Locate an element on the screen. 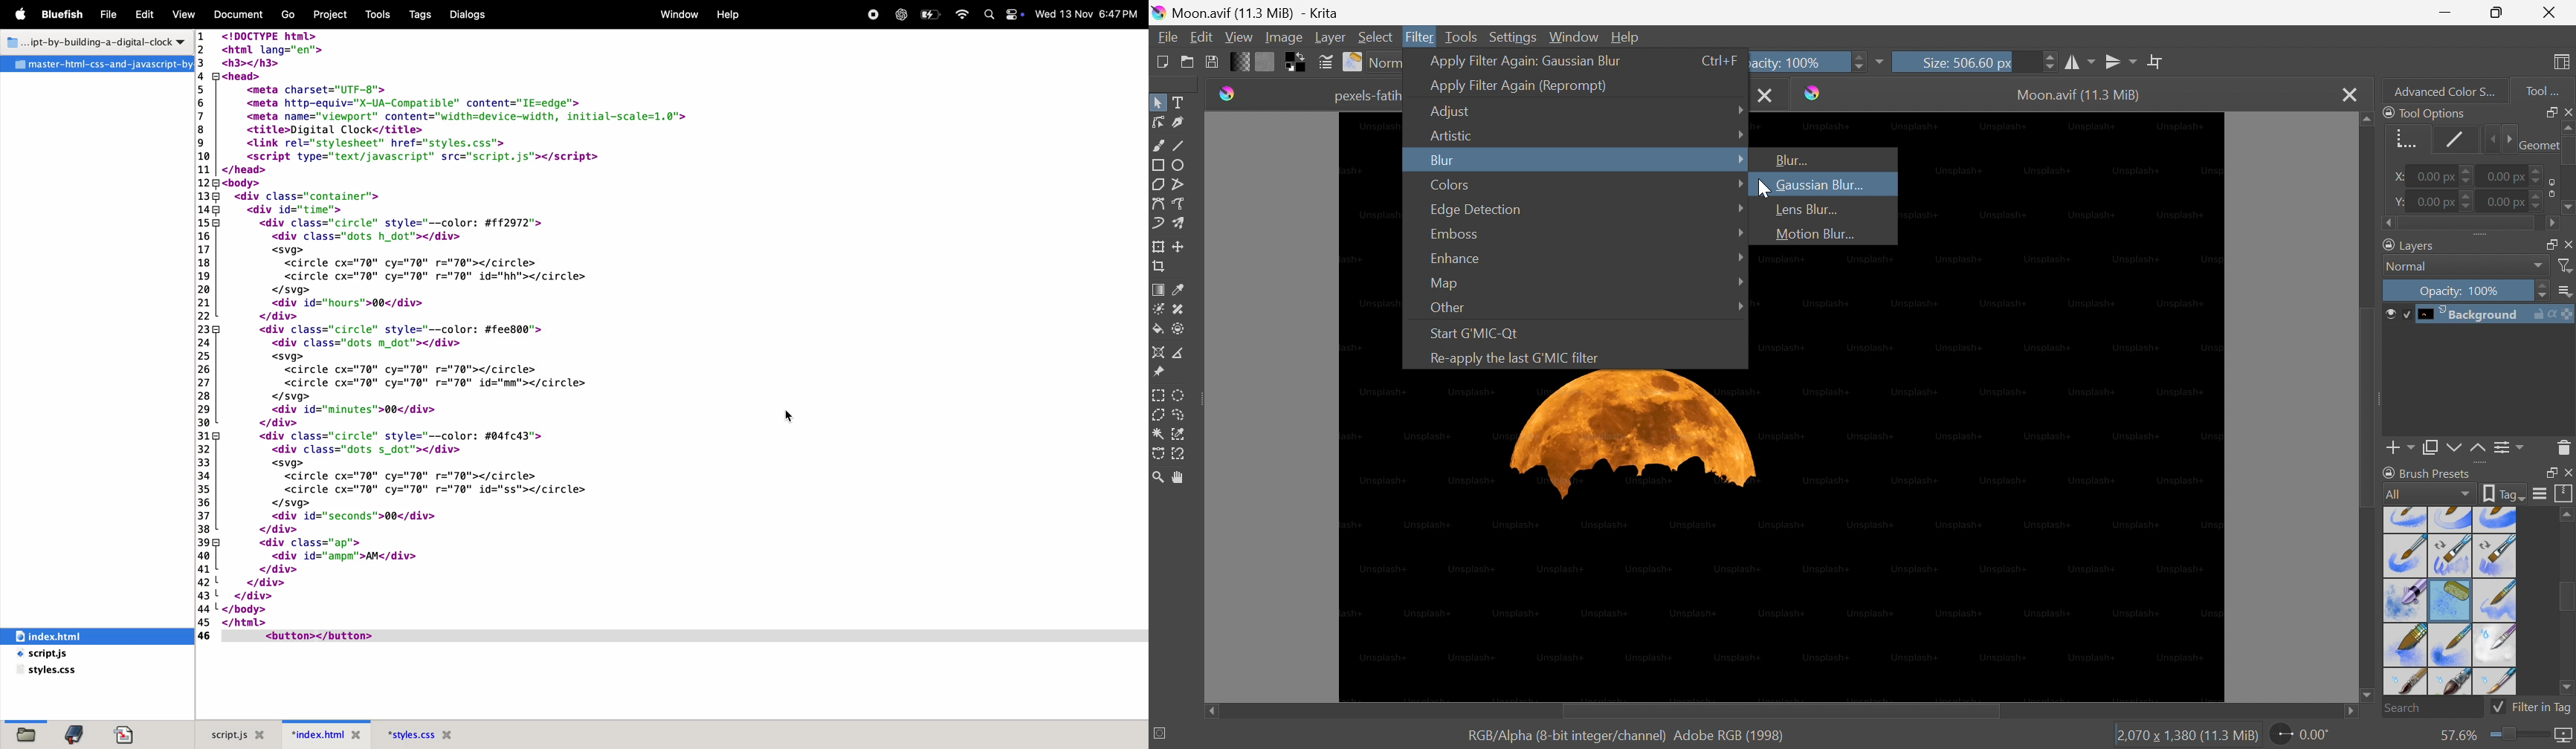 The height and width of the screenshot is (756, 2576). Colorize mask tool is located at coordinates (1158, 309).